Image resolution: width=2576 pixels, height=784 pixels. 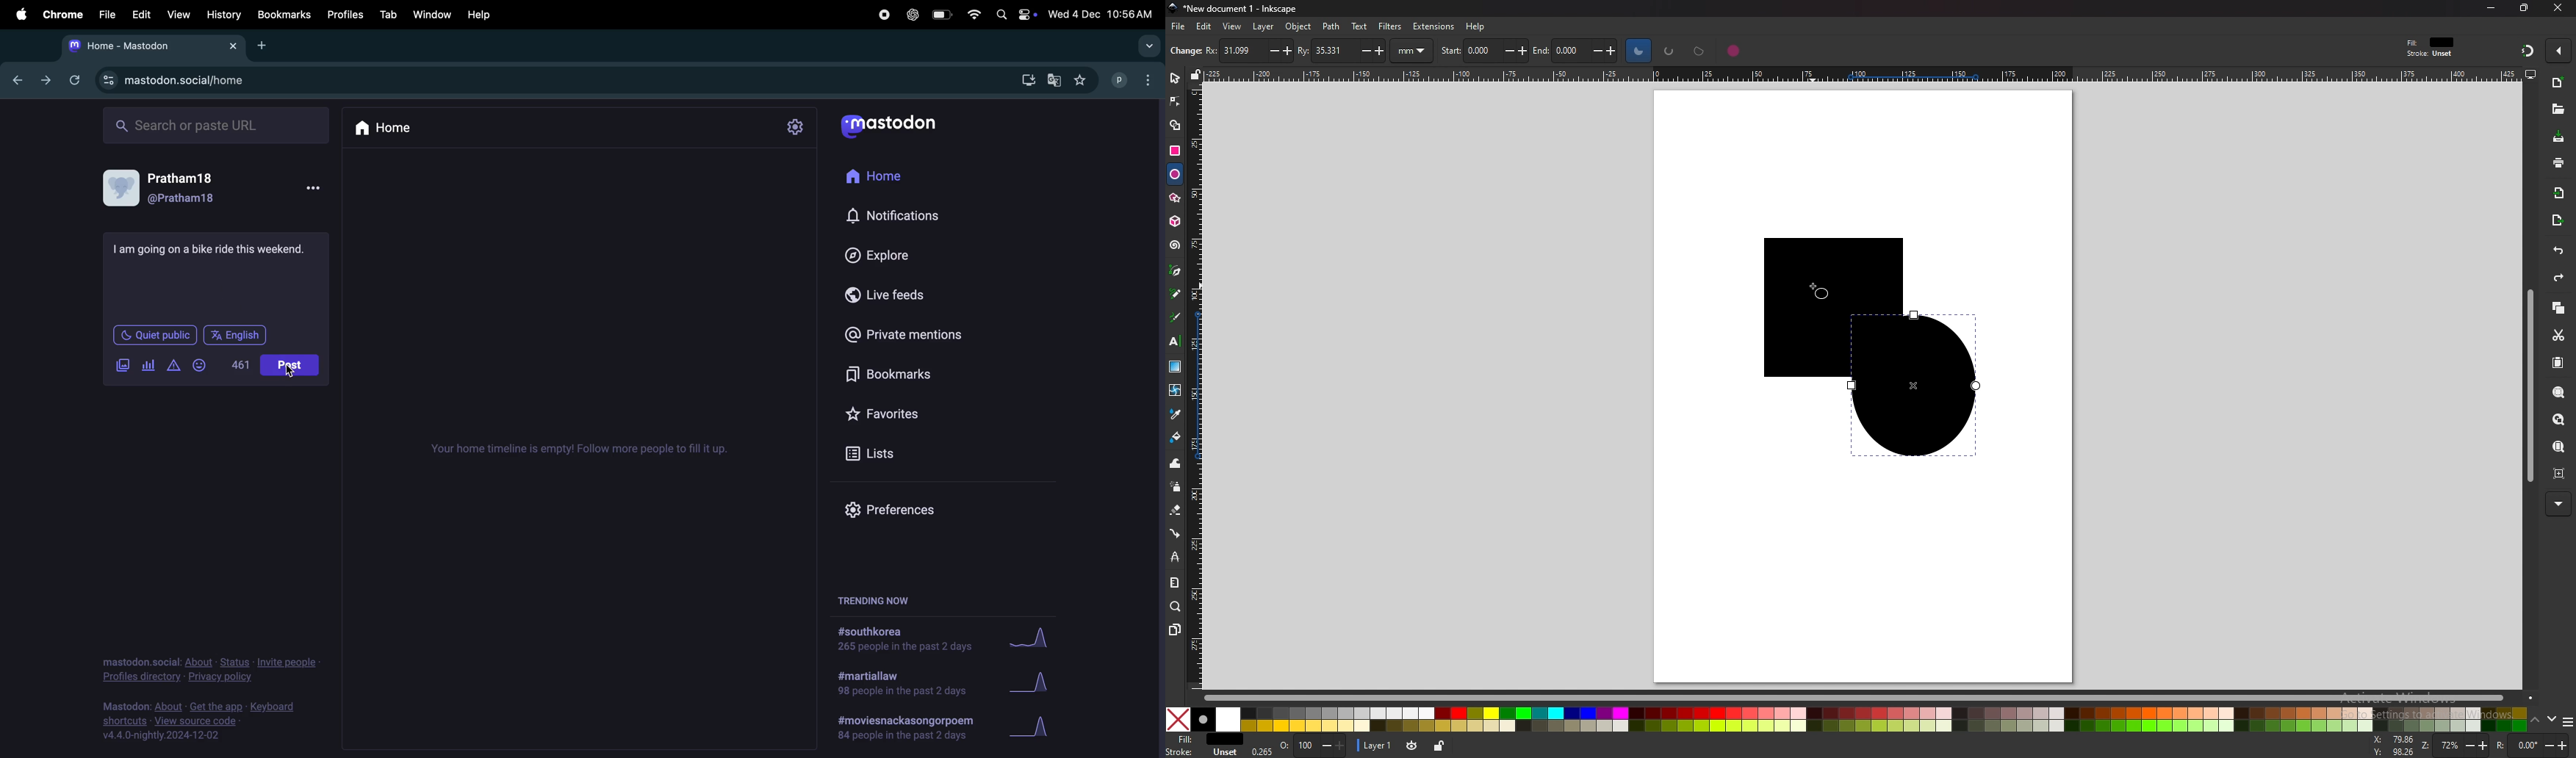 I want to click on display options, so click(x=2530, y=73).